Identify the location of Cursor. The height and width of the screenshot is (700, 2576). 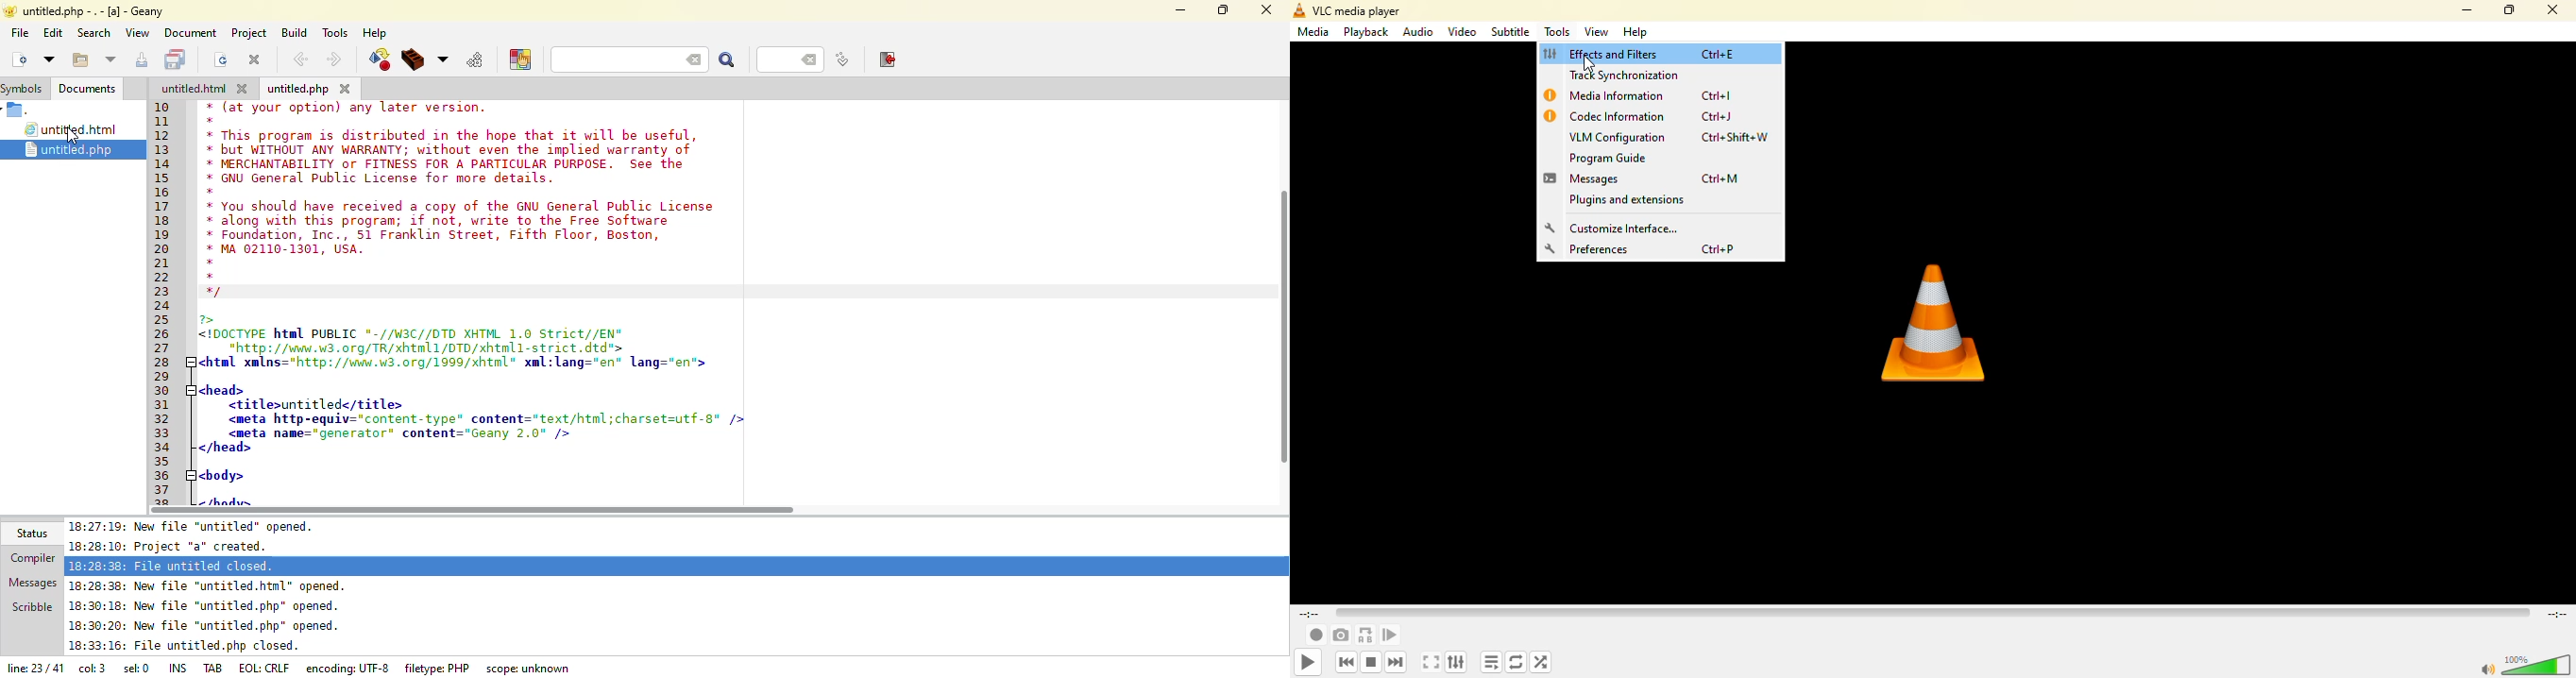
(1590, 63).